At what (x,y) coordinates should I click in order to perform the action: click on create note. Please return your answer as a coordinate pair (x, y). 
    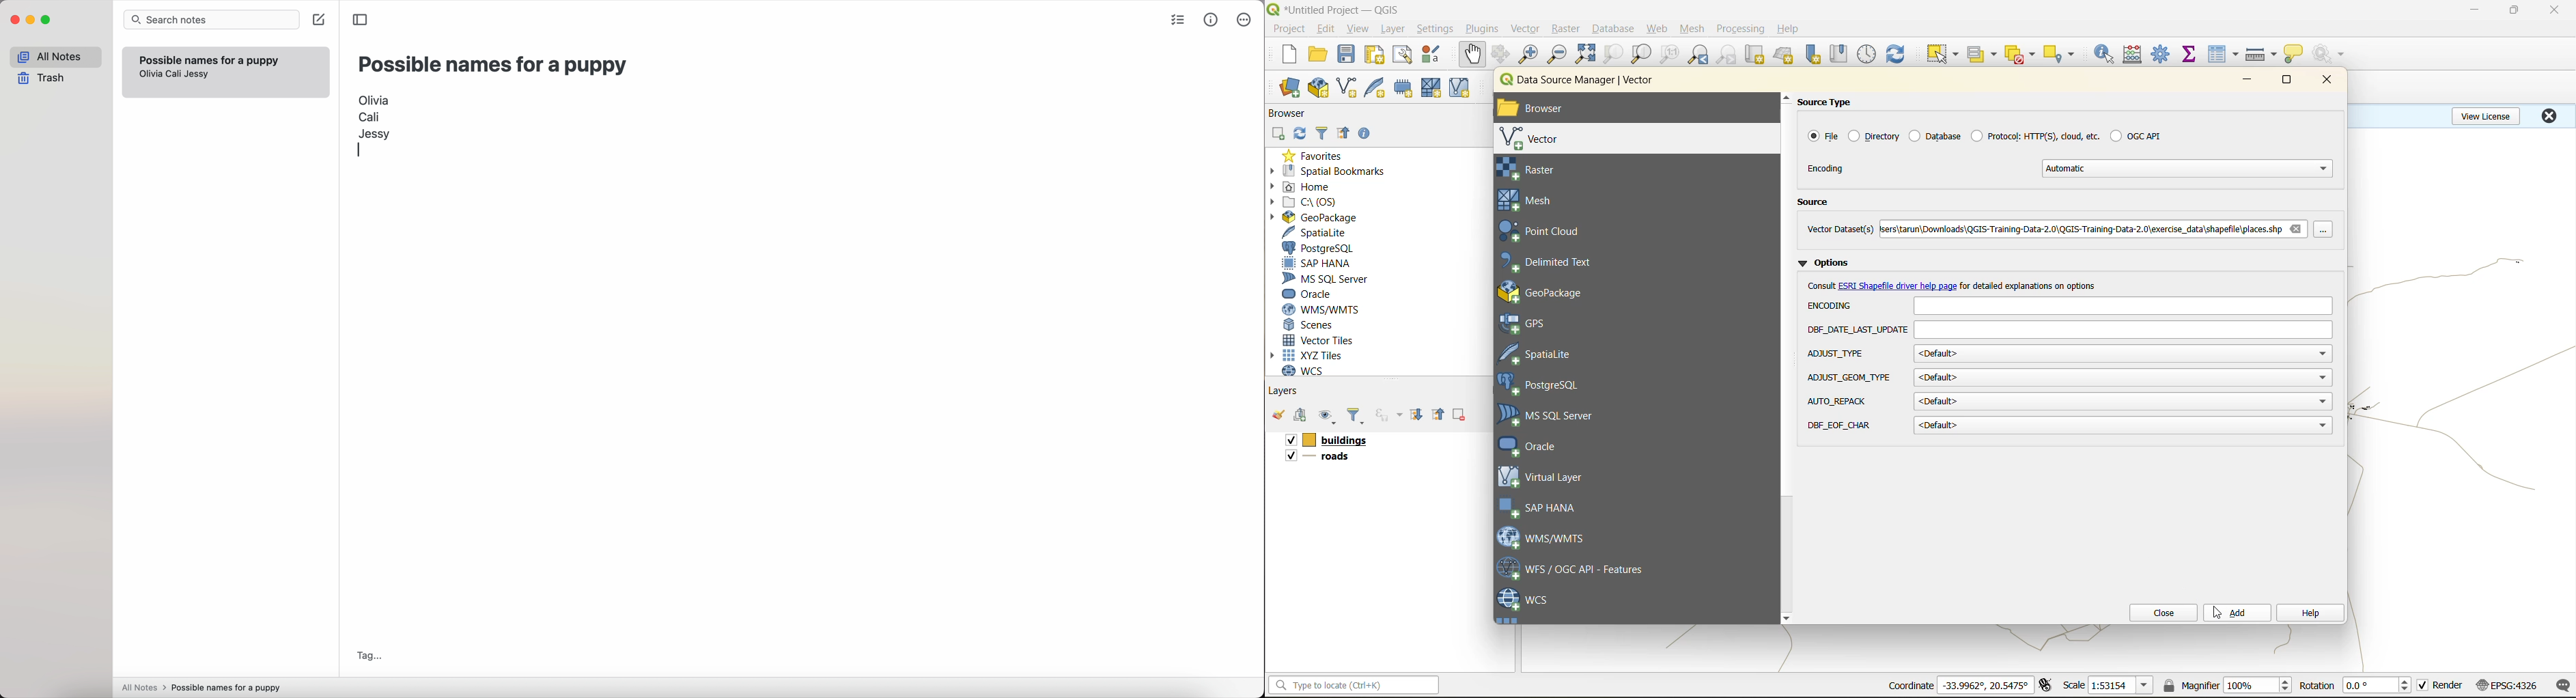
    Looking at the image, I should click on (318, 20).